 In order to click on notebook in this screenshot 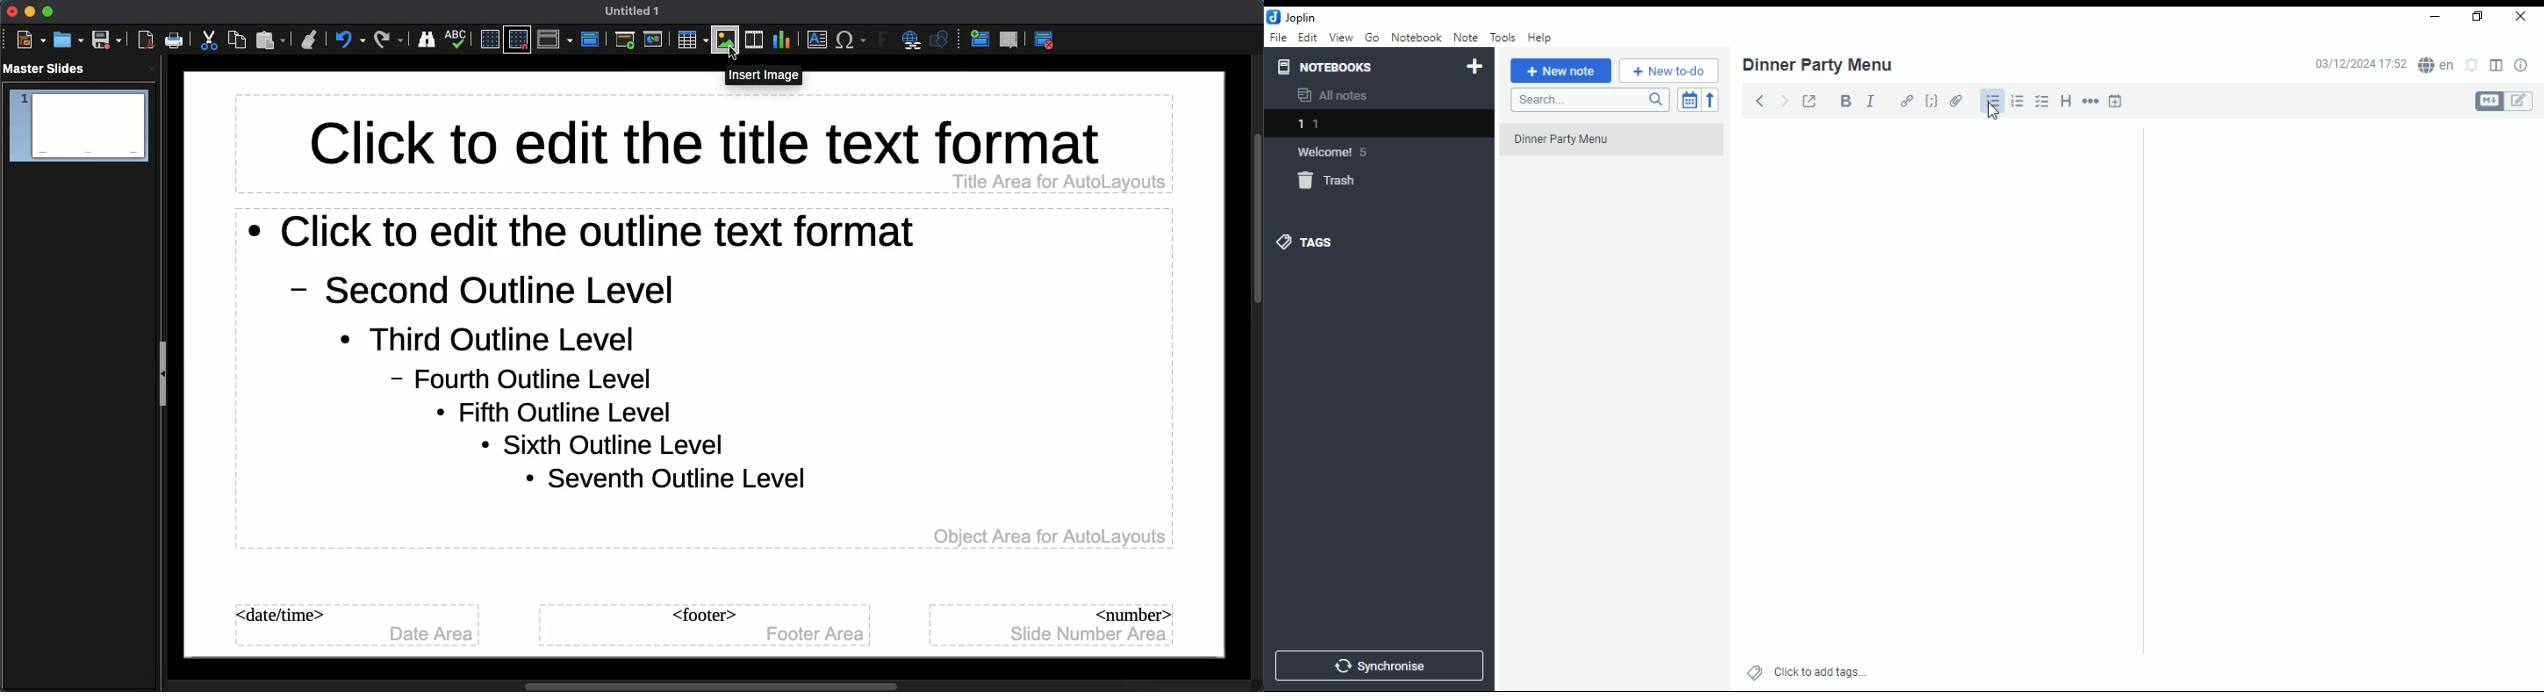, I will do `click(1416, 37)`.